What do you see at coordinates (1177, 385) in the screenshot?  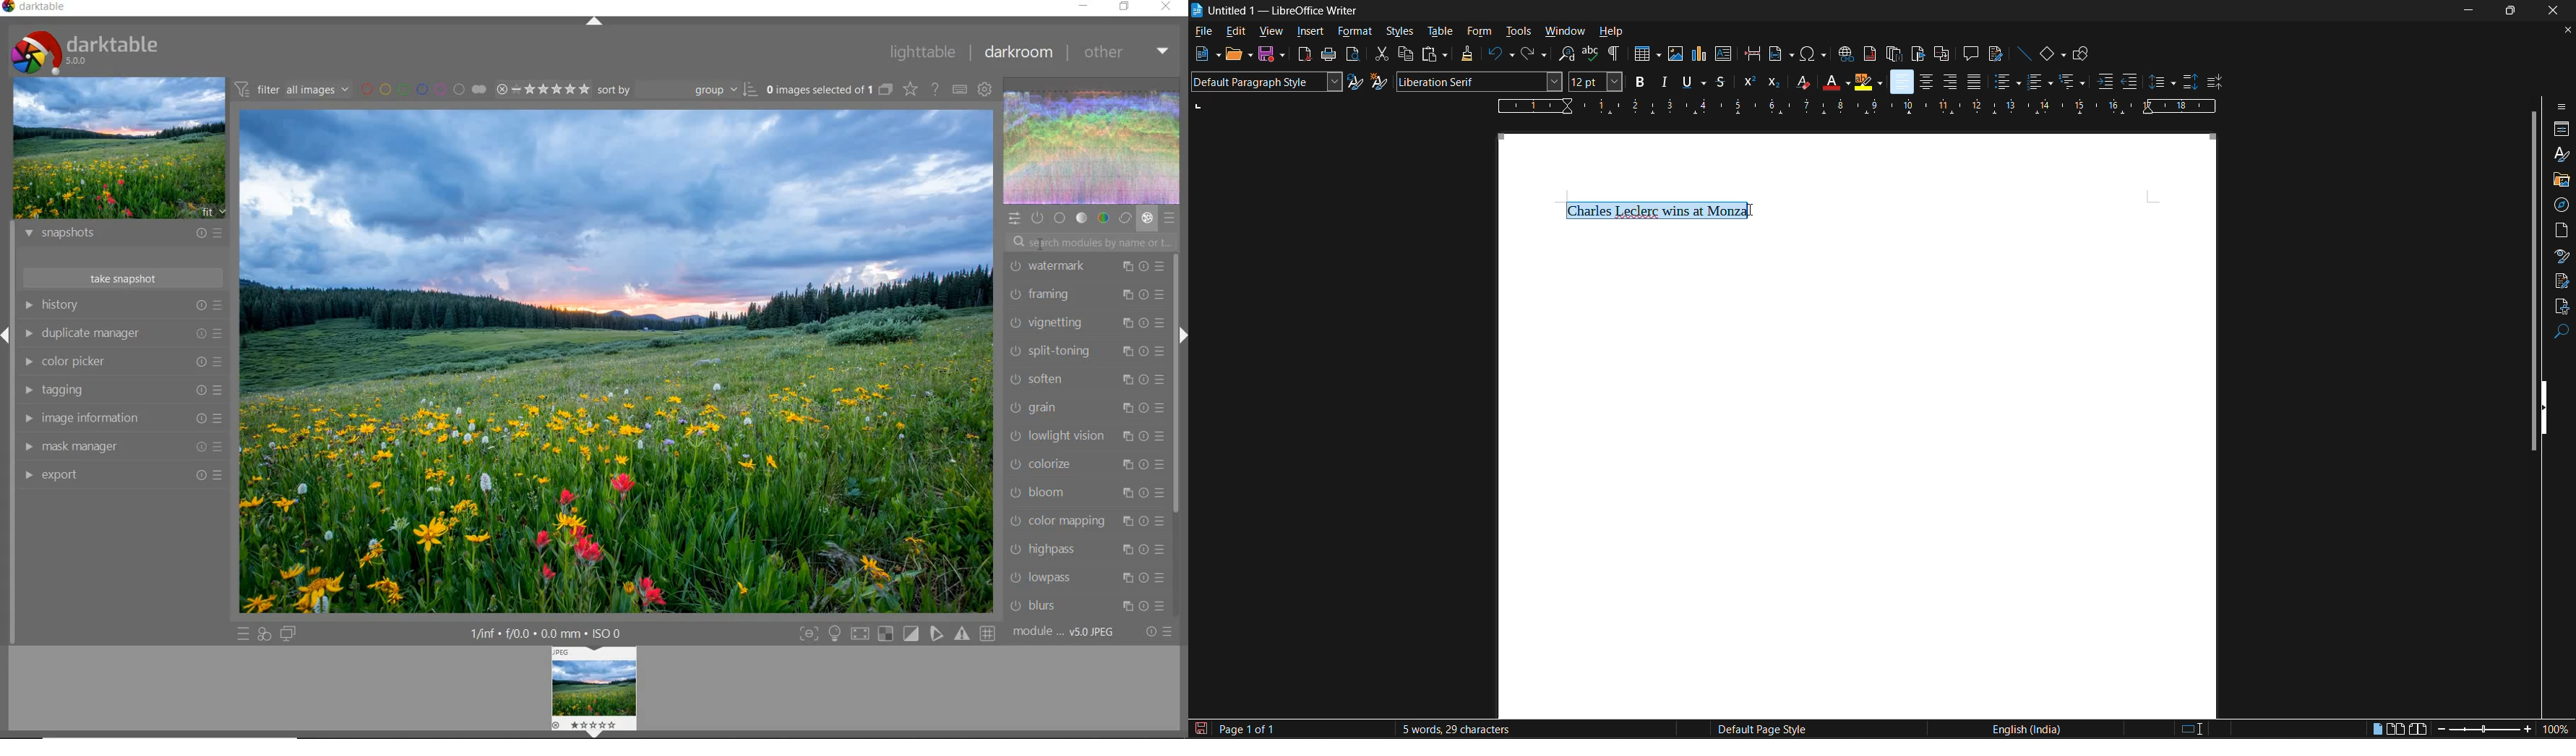 I see `scrollbar` at bounding box center [1177, 385].